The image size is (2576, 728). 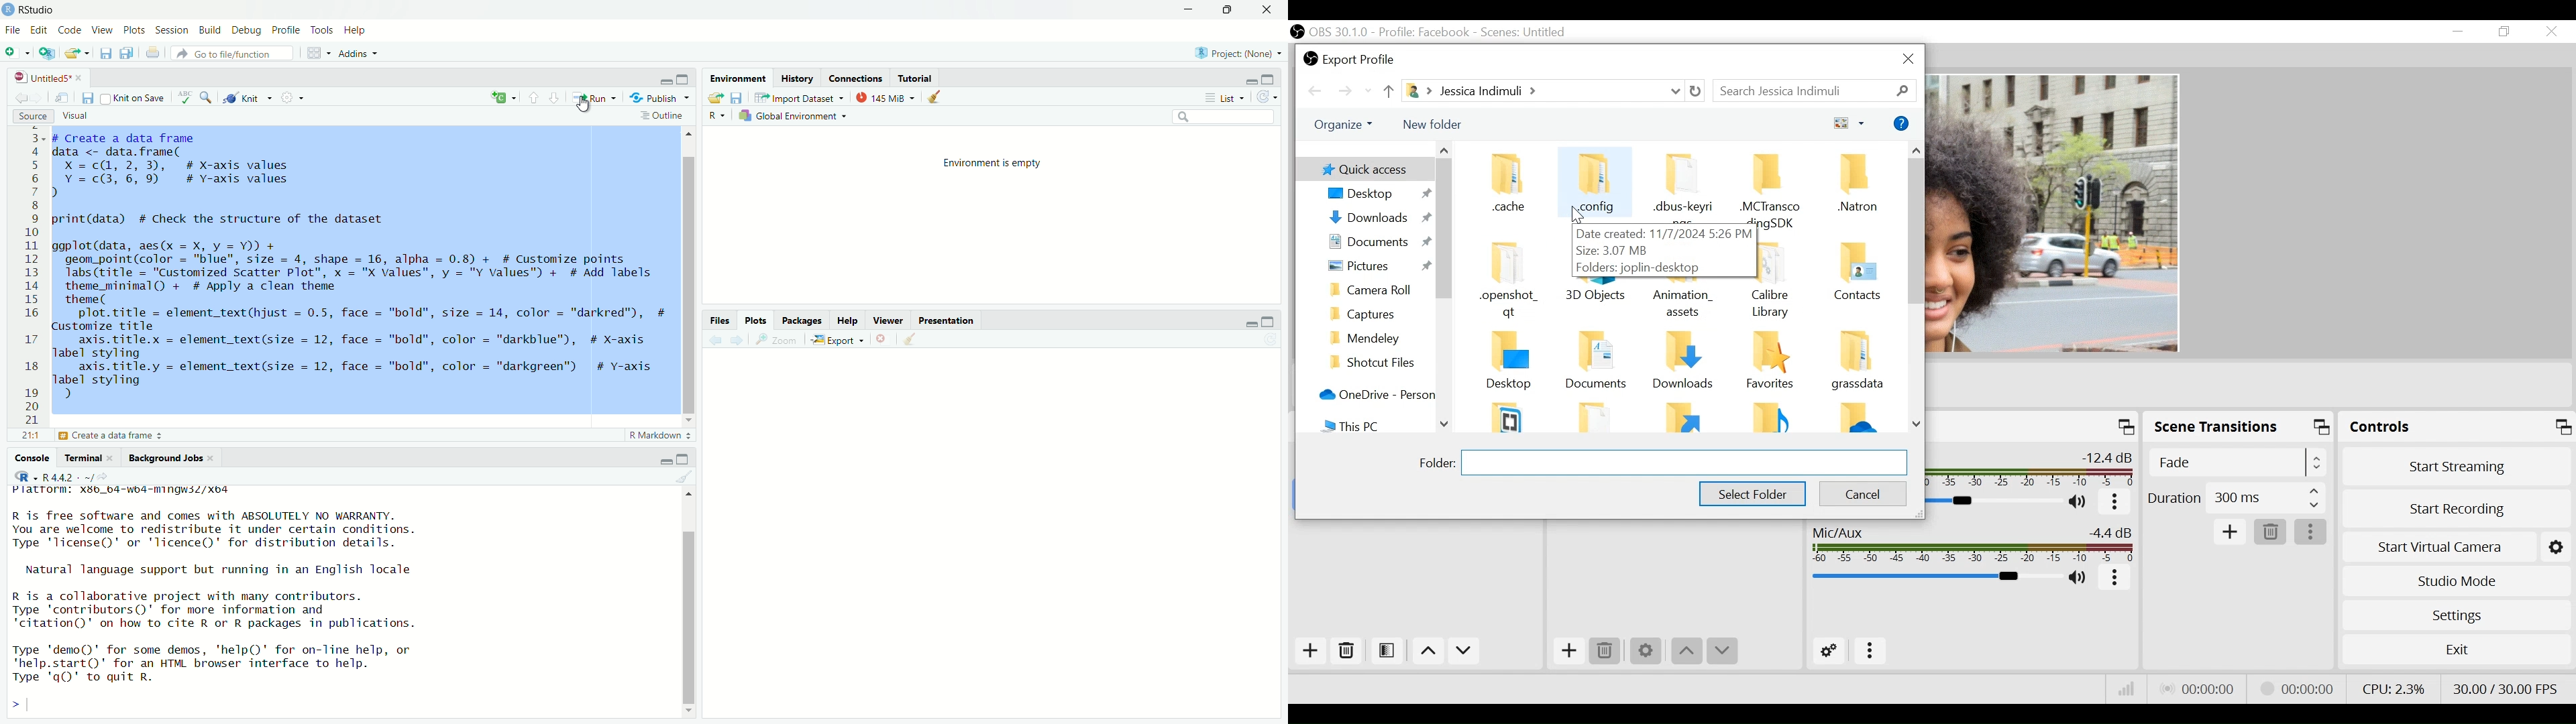 What do you see at coordinates (716, 98) in the screenshot?
I see `Load Workspace` at bounding box center [716, 98].